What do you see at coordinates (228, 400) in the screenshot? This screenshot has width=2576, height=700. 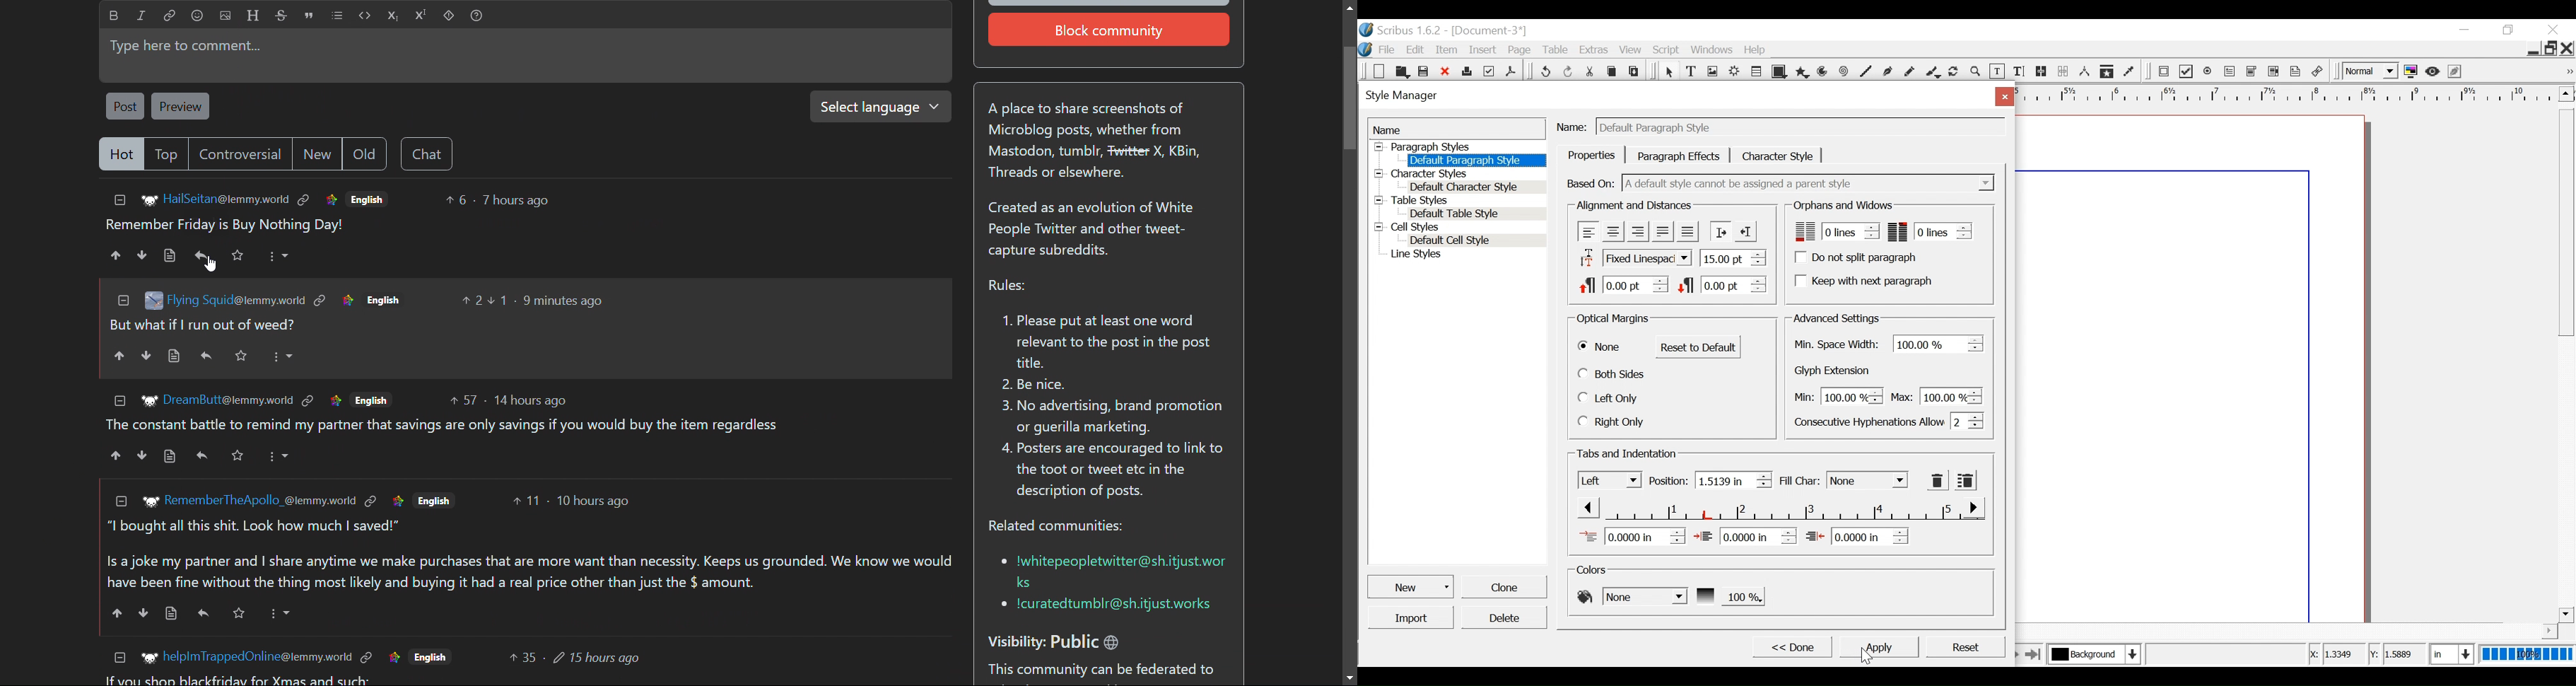 I see `username` at bounding box center [228, 400].